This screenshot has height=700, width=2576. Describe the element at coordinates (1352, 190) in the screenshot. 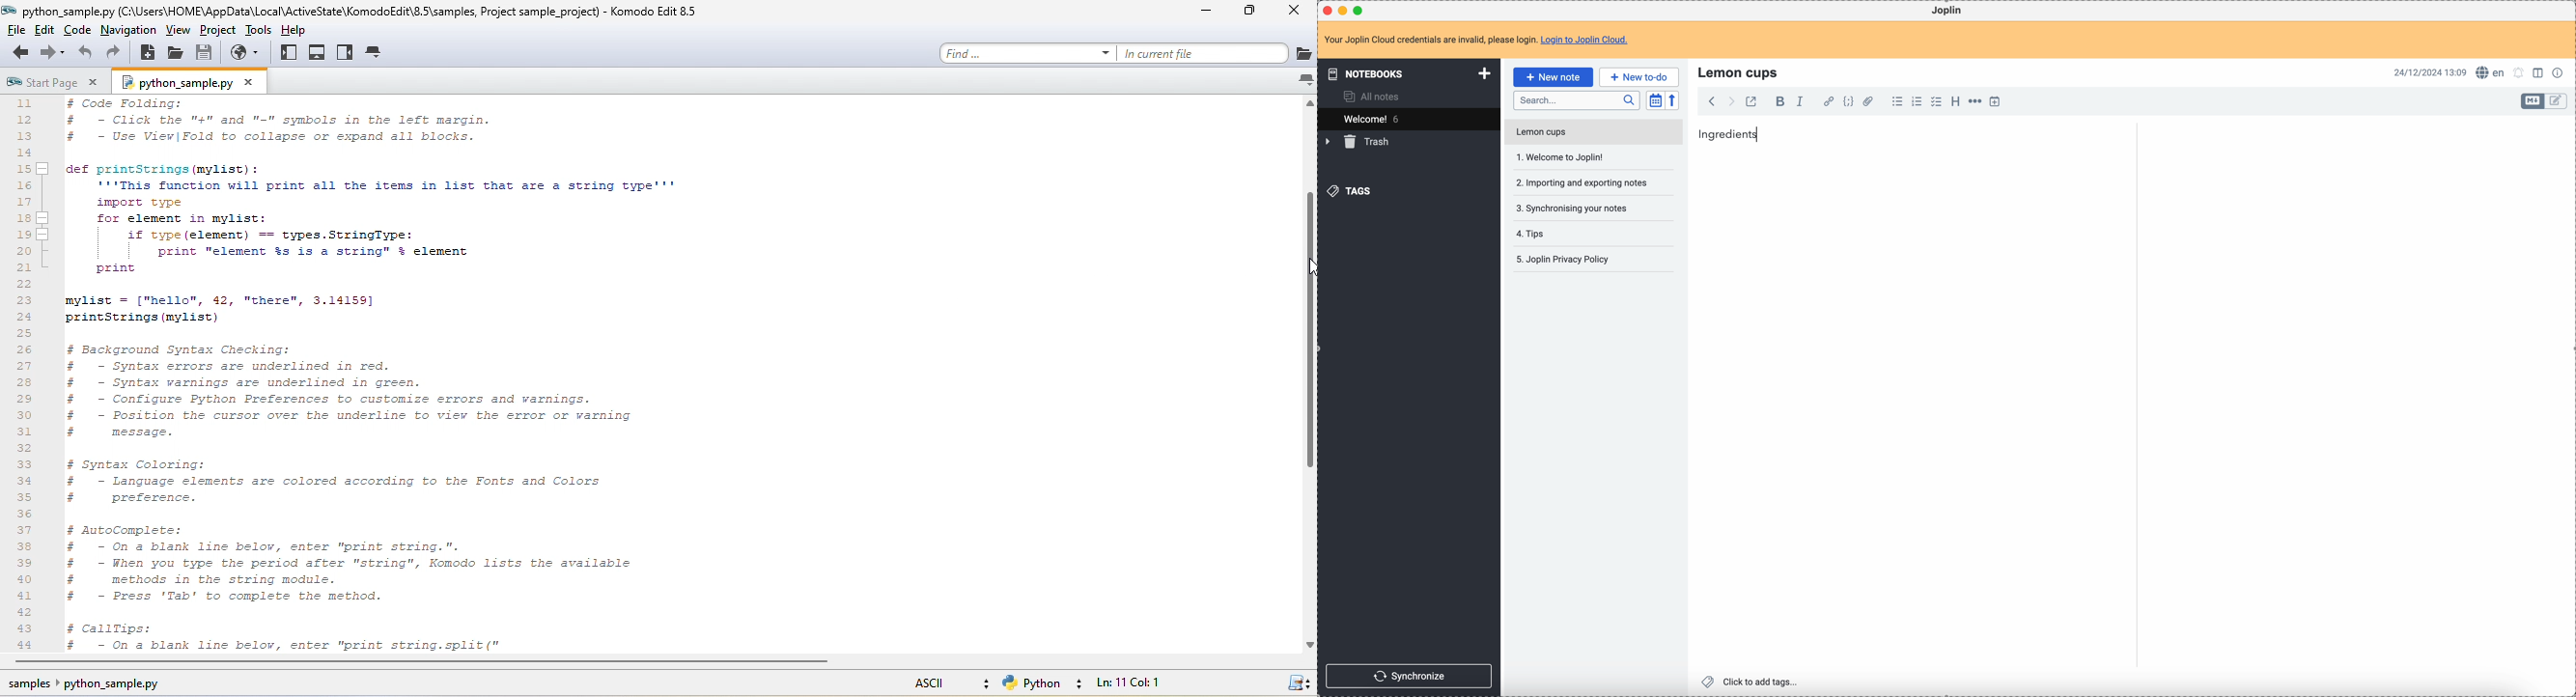

I see `tags` at that location.